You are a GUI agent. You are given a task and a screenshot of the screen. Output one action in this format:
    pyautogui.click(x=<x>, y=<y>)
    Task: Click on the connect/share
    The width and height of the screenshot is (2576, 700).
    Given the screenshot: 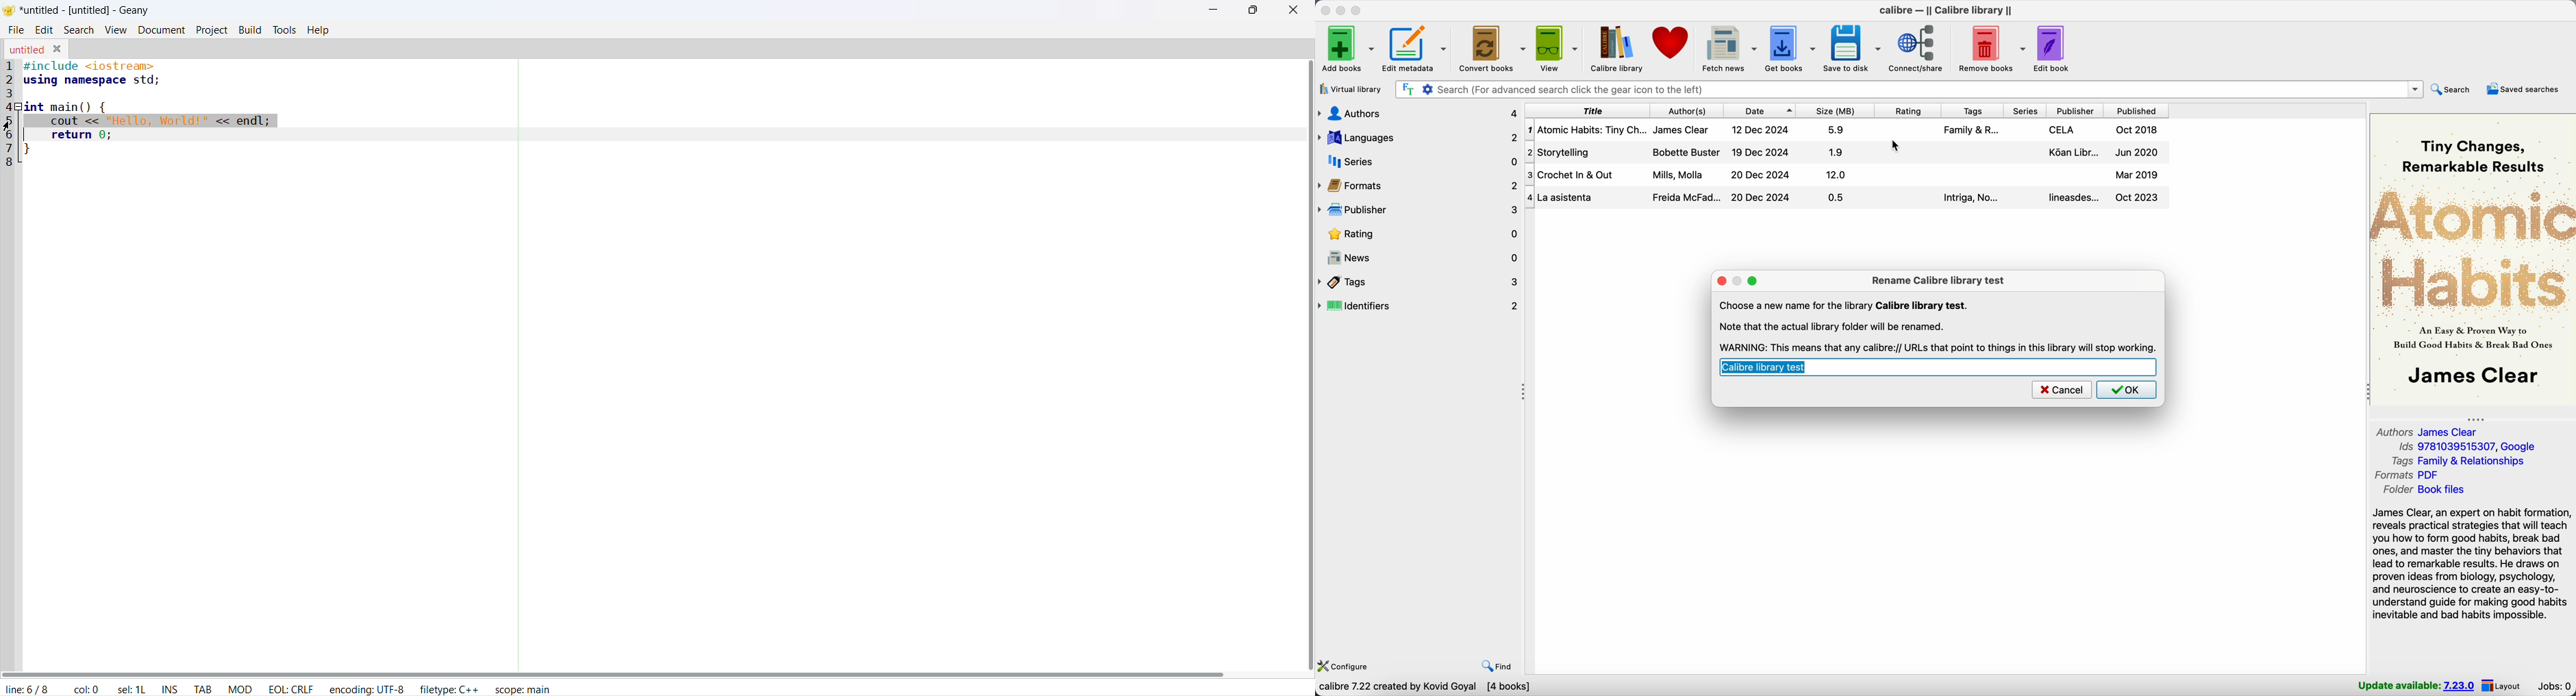 What is the action you would take?
    pyautogui.click(x=1920, y=49)
    